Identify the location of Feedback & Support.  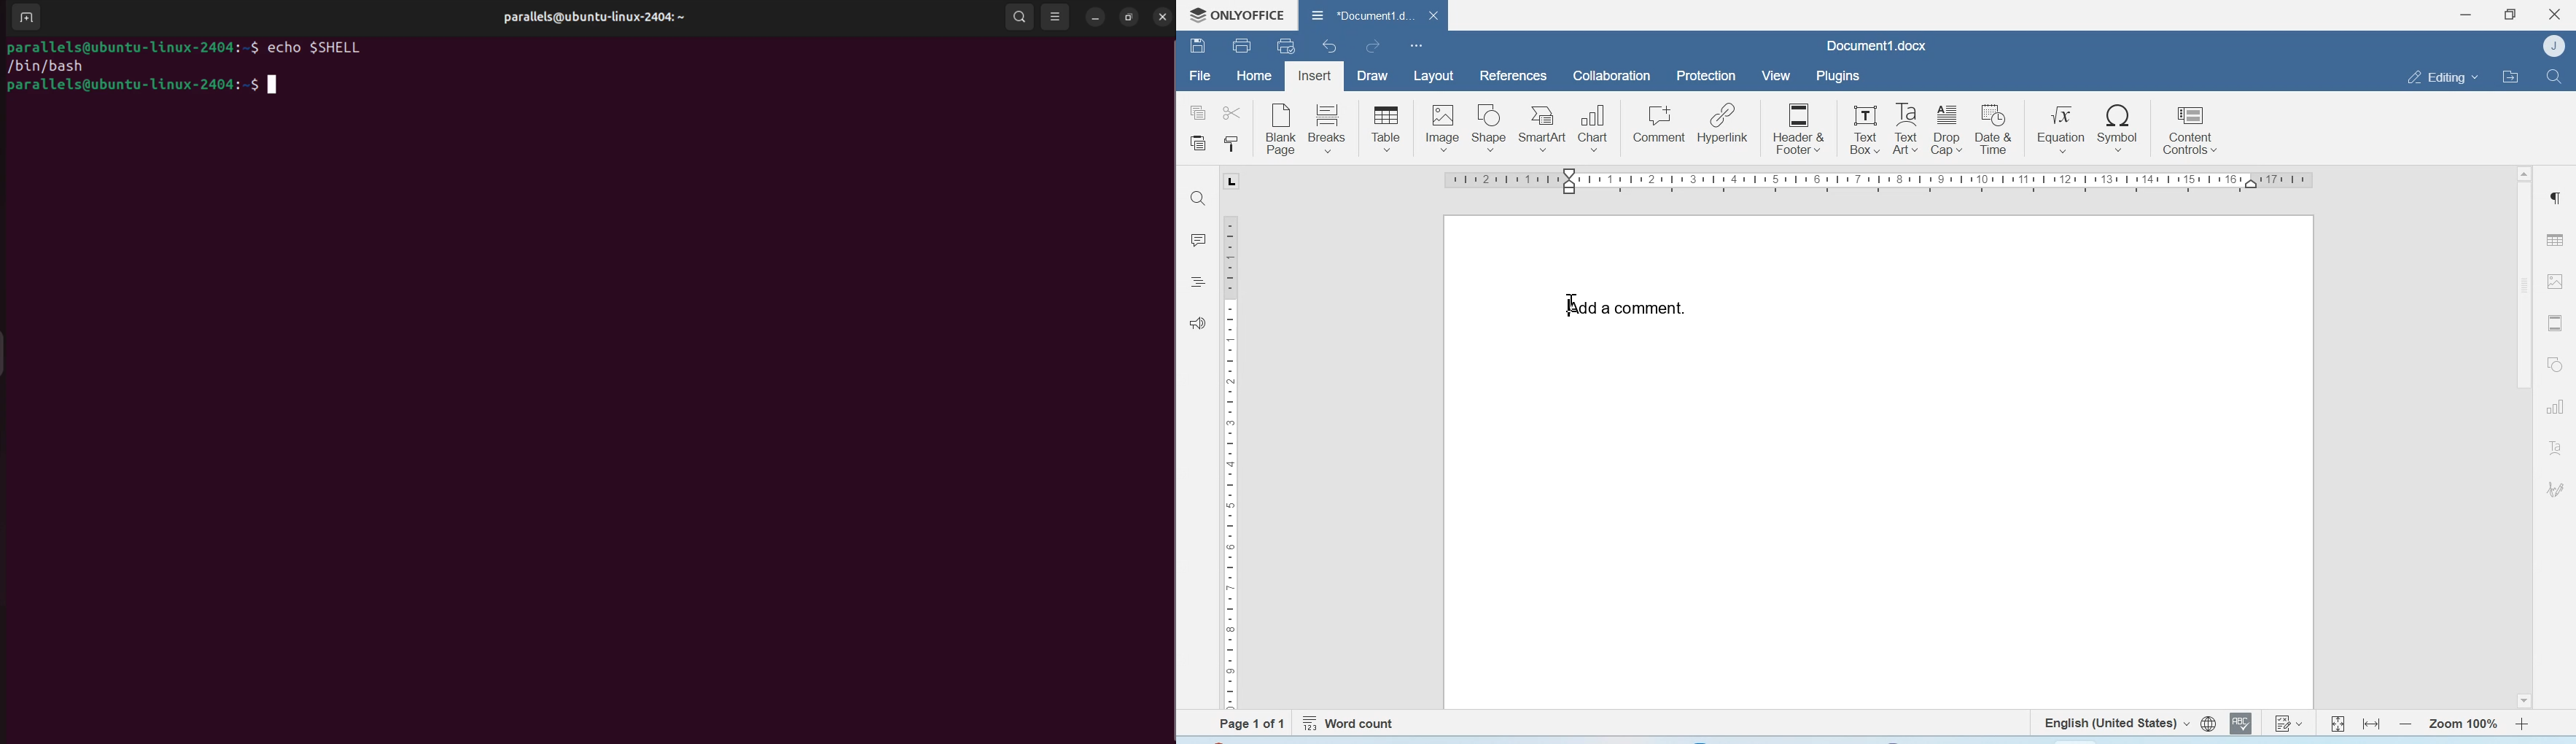
(1199, 322).